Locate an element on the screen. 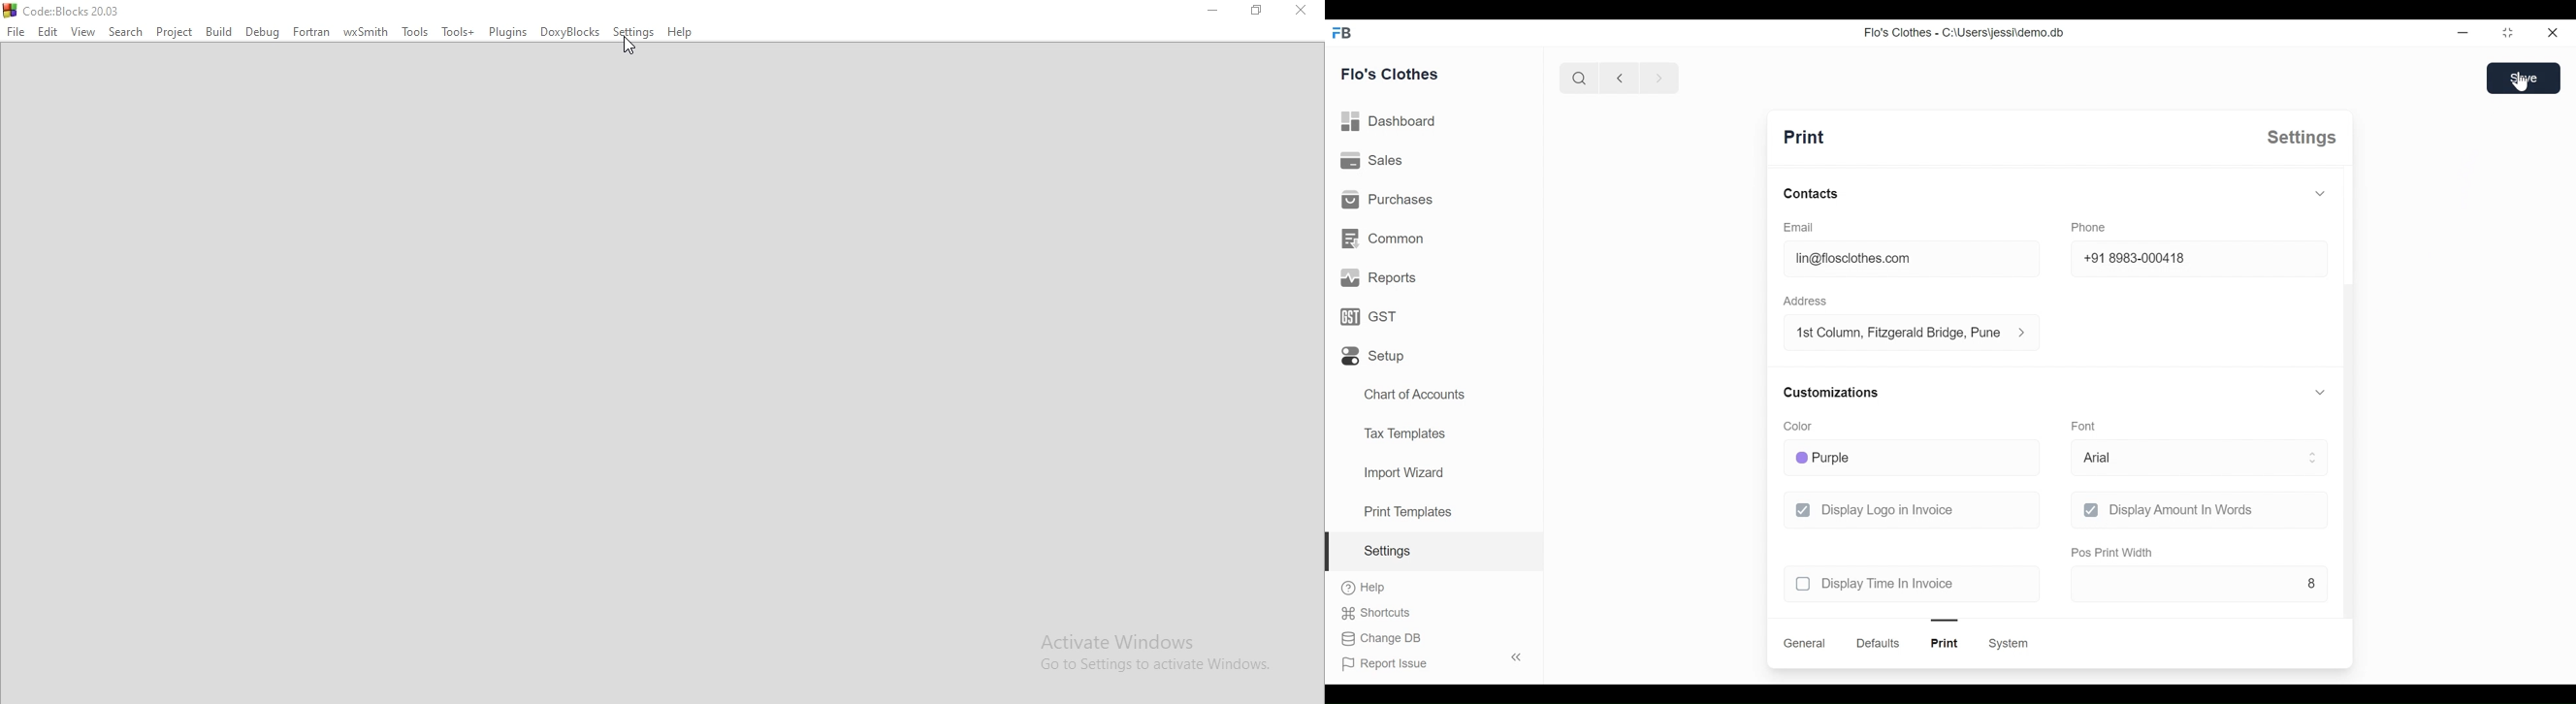 The image size is (2576, 728). arial is located at coordinates (2200, 458).